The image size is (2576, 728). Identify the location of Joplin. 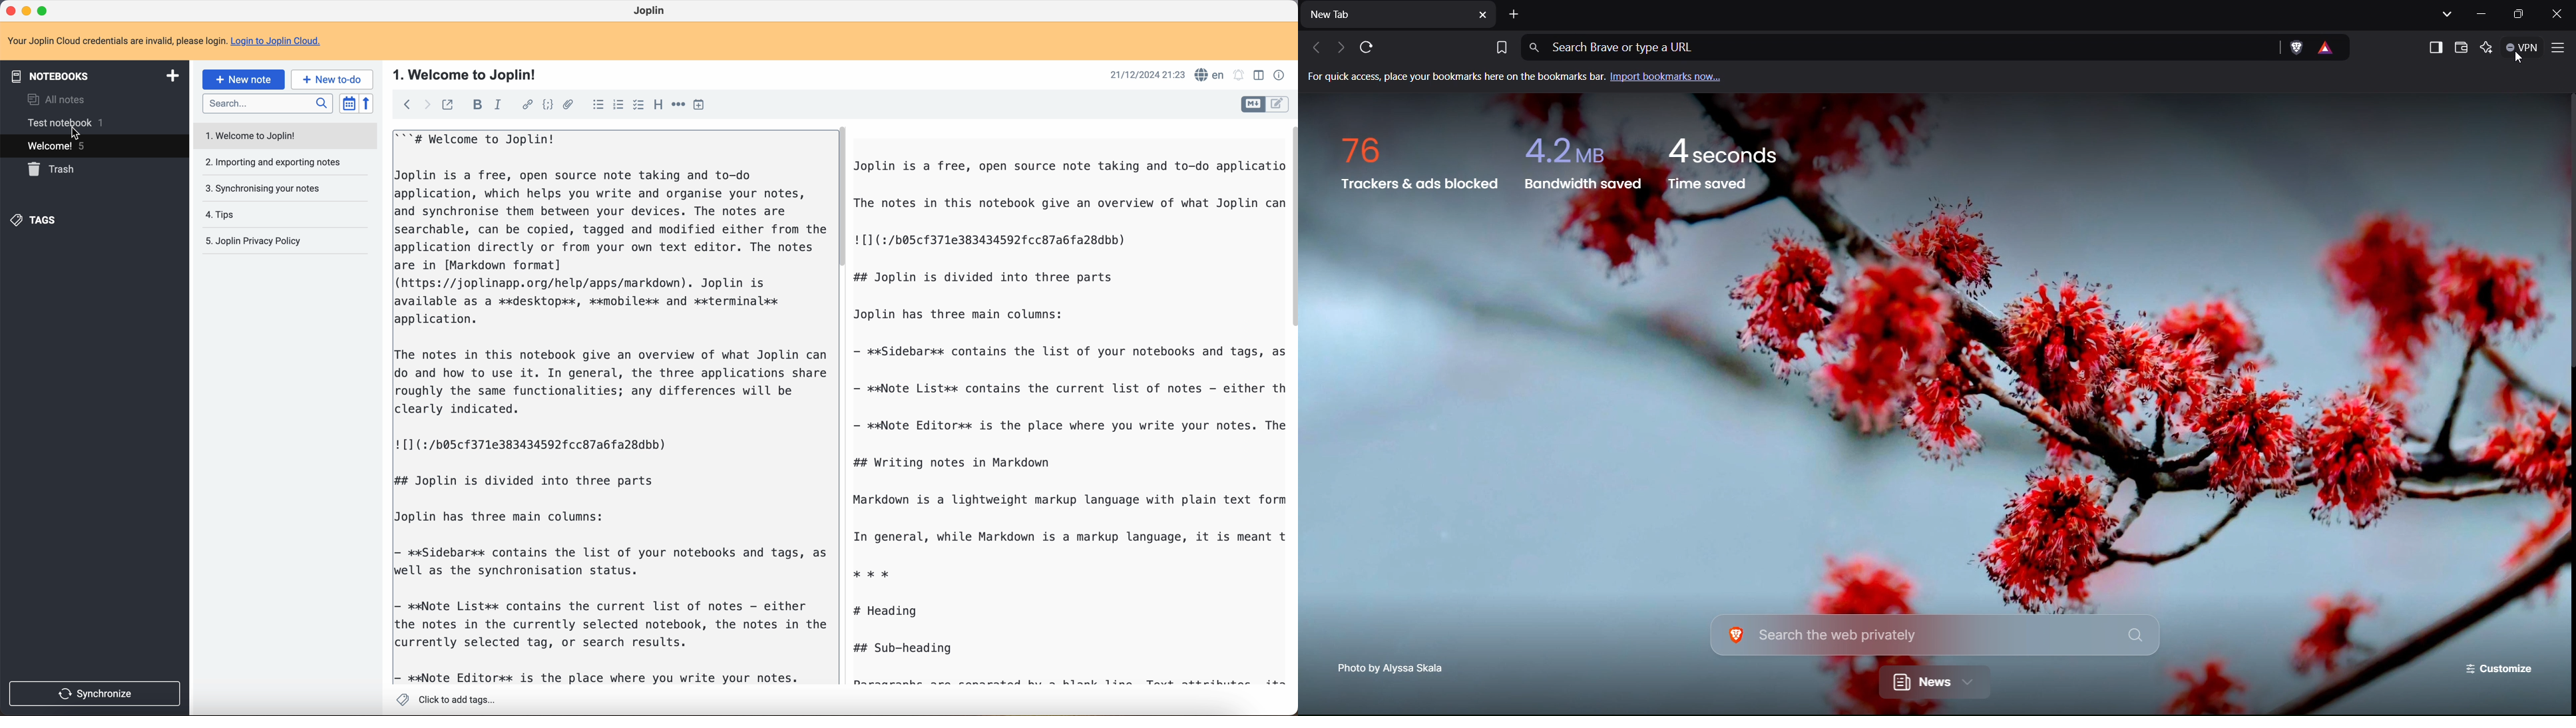
(652, 10).